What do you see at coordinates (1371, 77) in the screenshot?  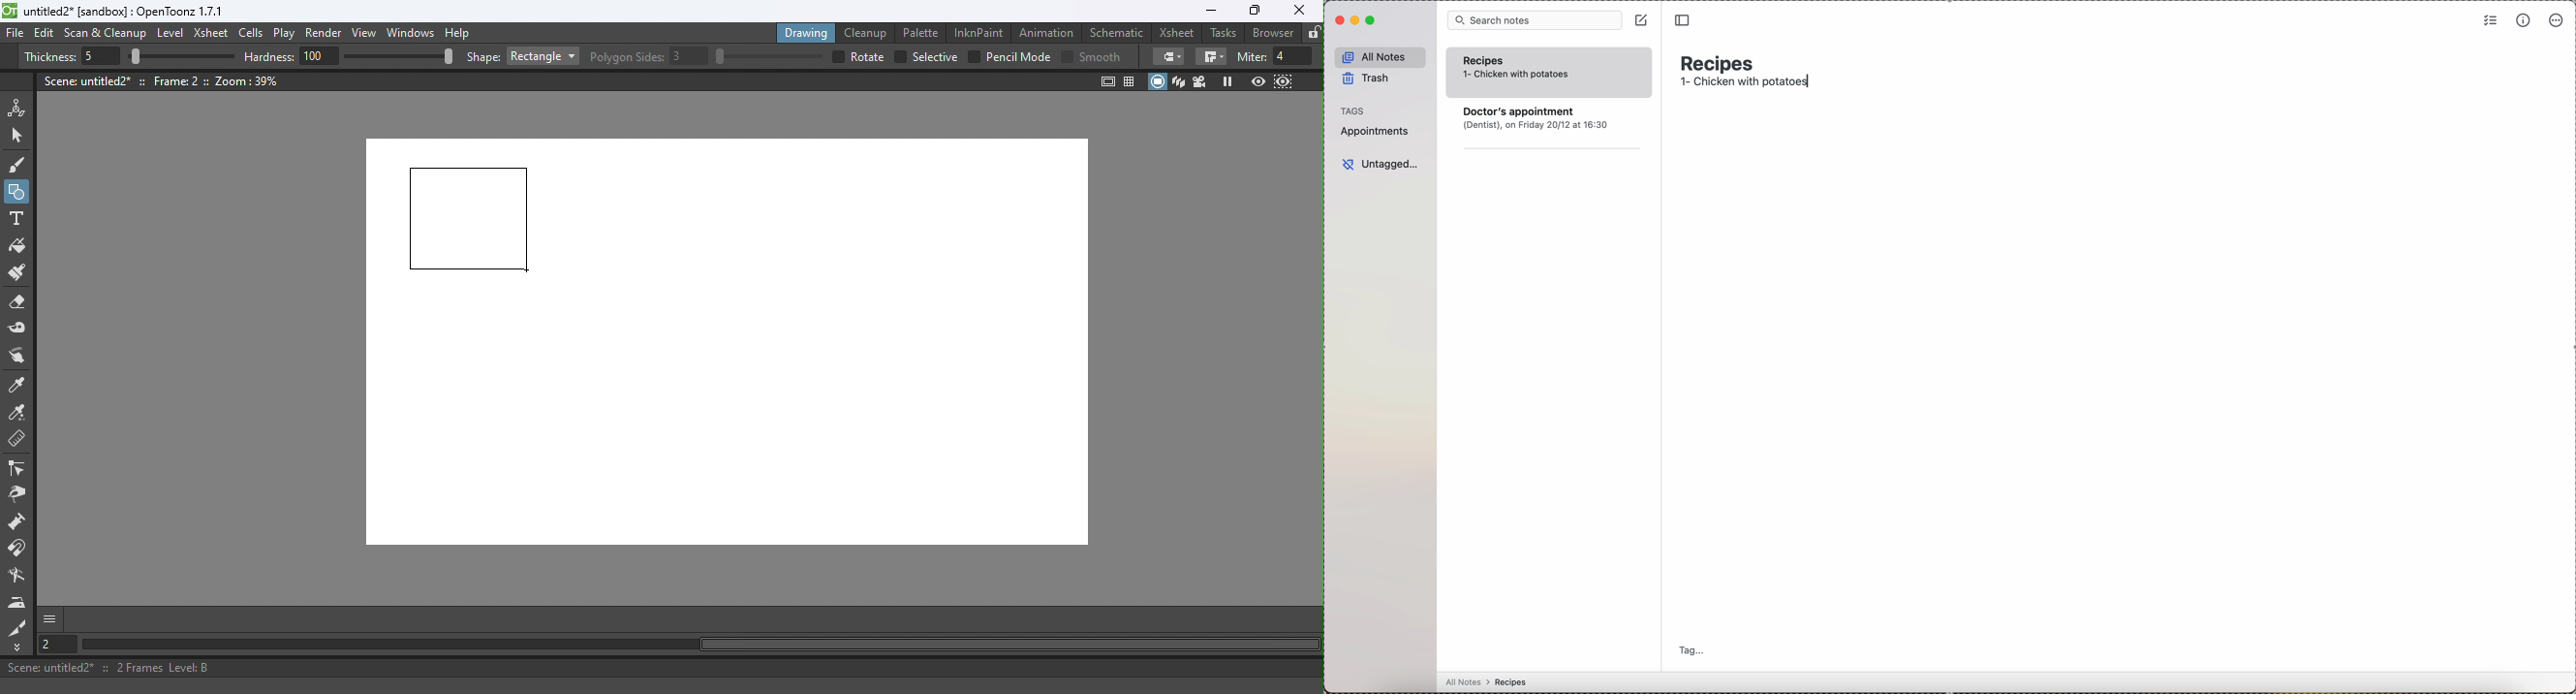 I see `trash` at bounding box center [1371, 77].